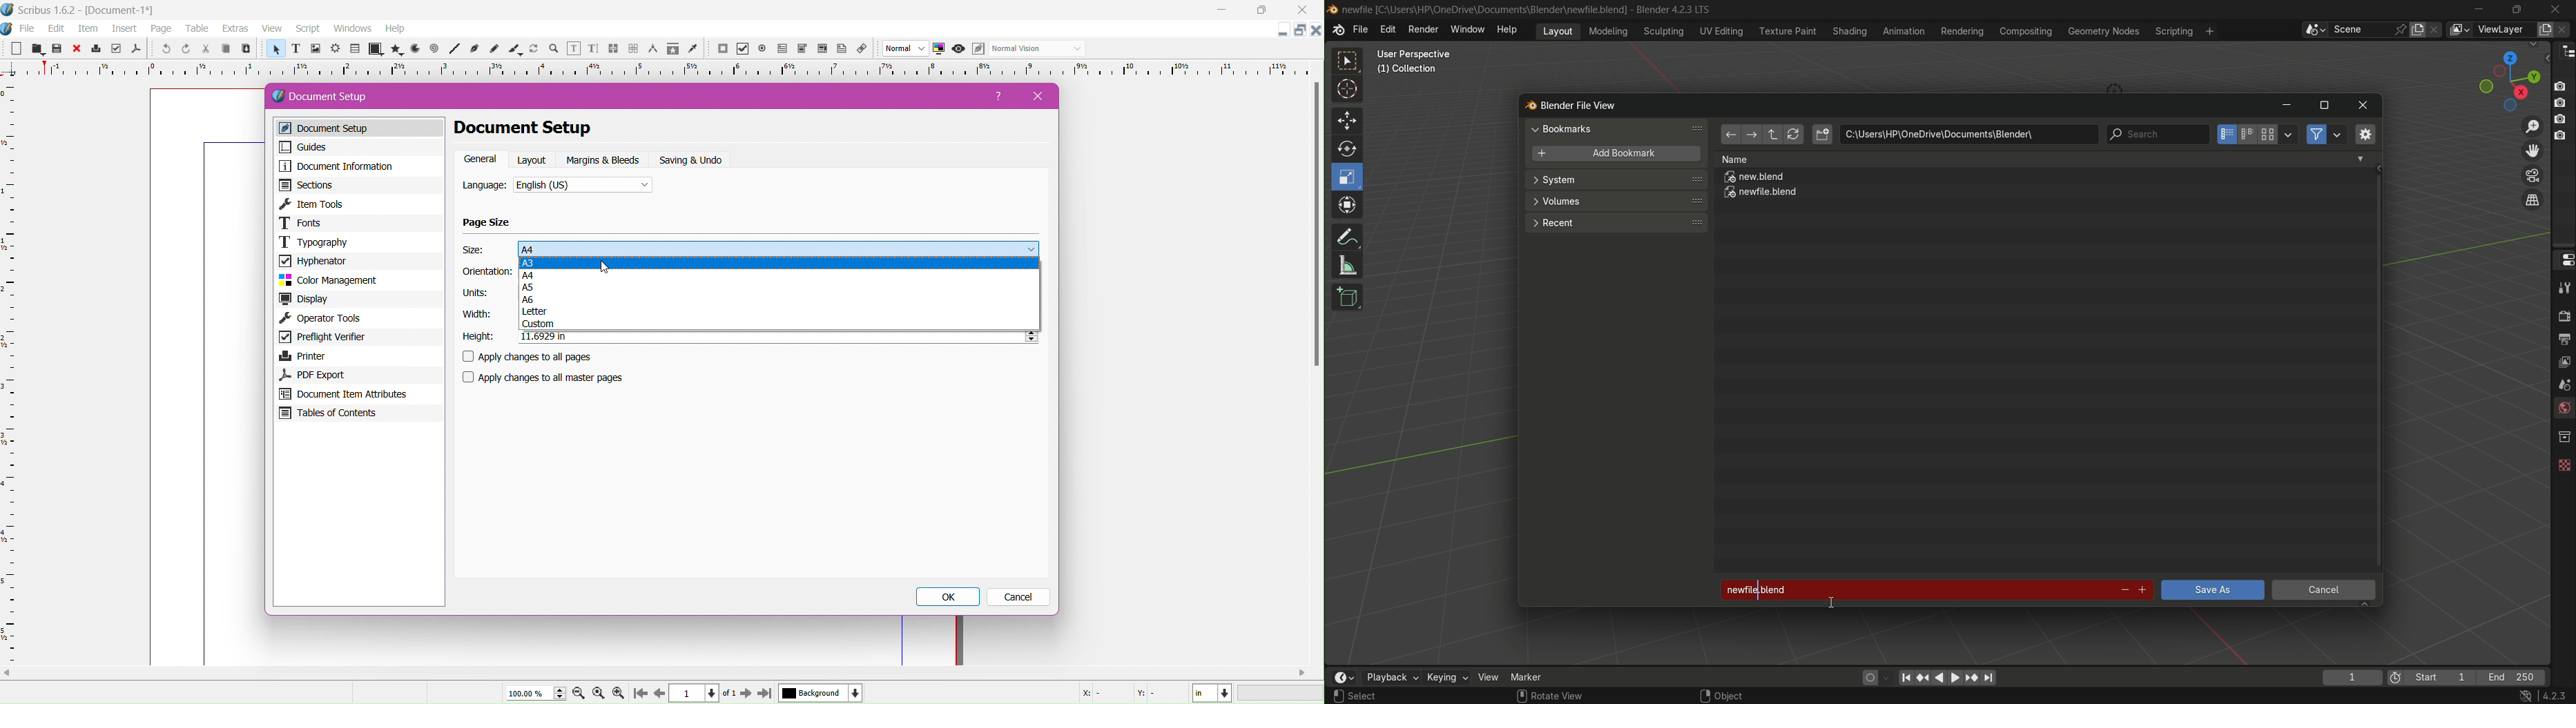  What do you see at coordinates (821, 693) in the screenshot?
I see `background` at bounding box center [821, 693].